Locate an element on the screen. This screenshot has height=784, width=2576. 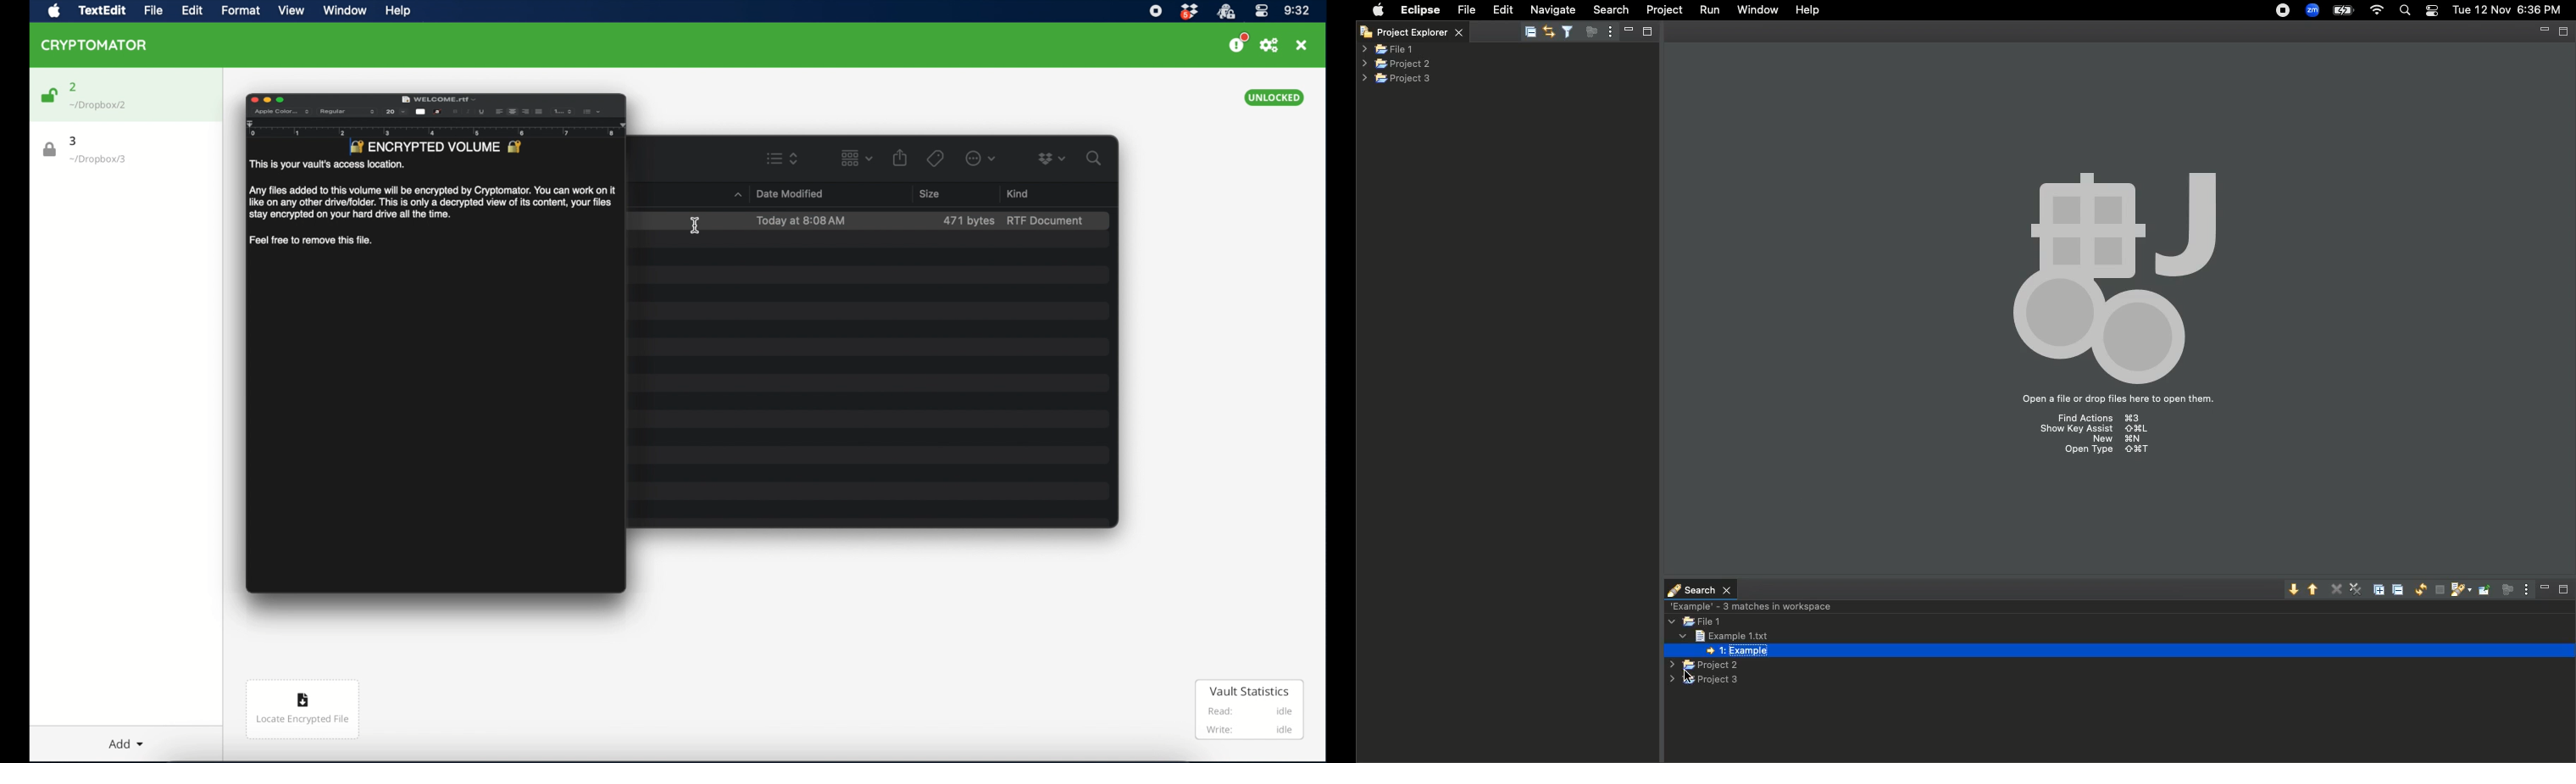
search is located at coordinates (1095, 159).